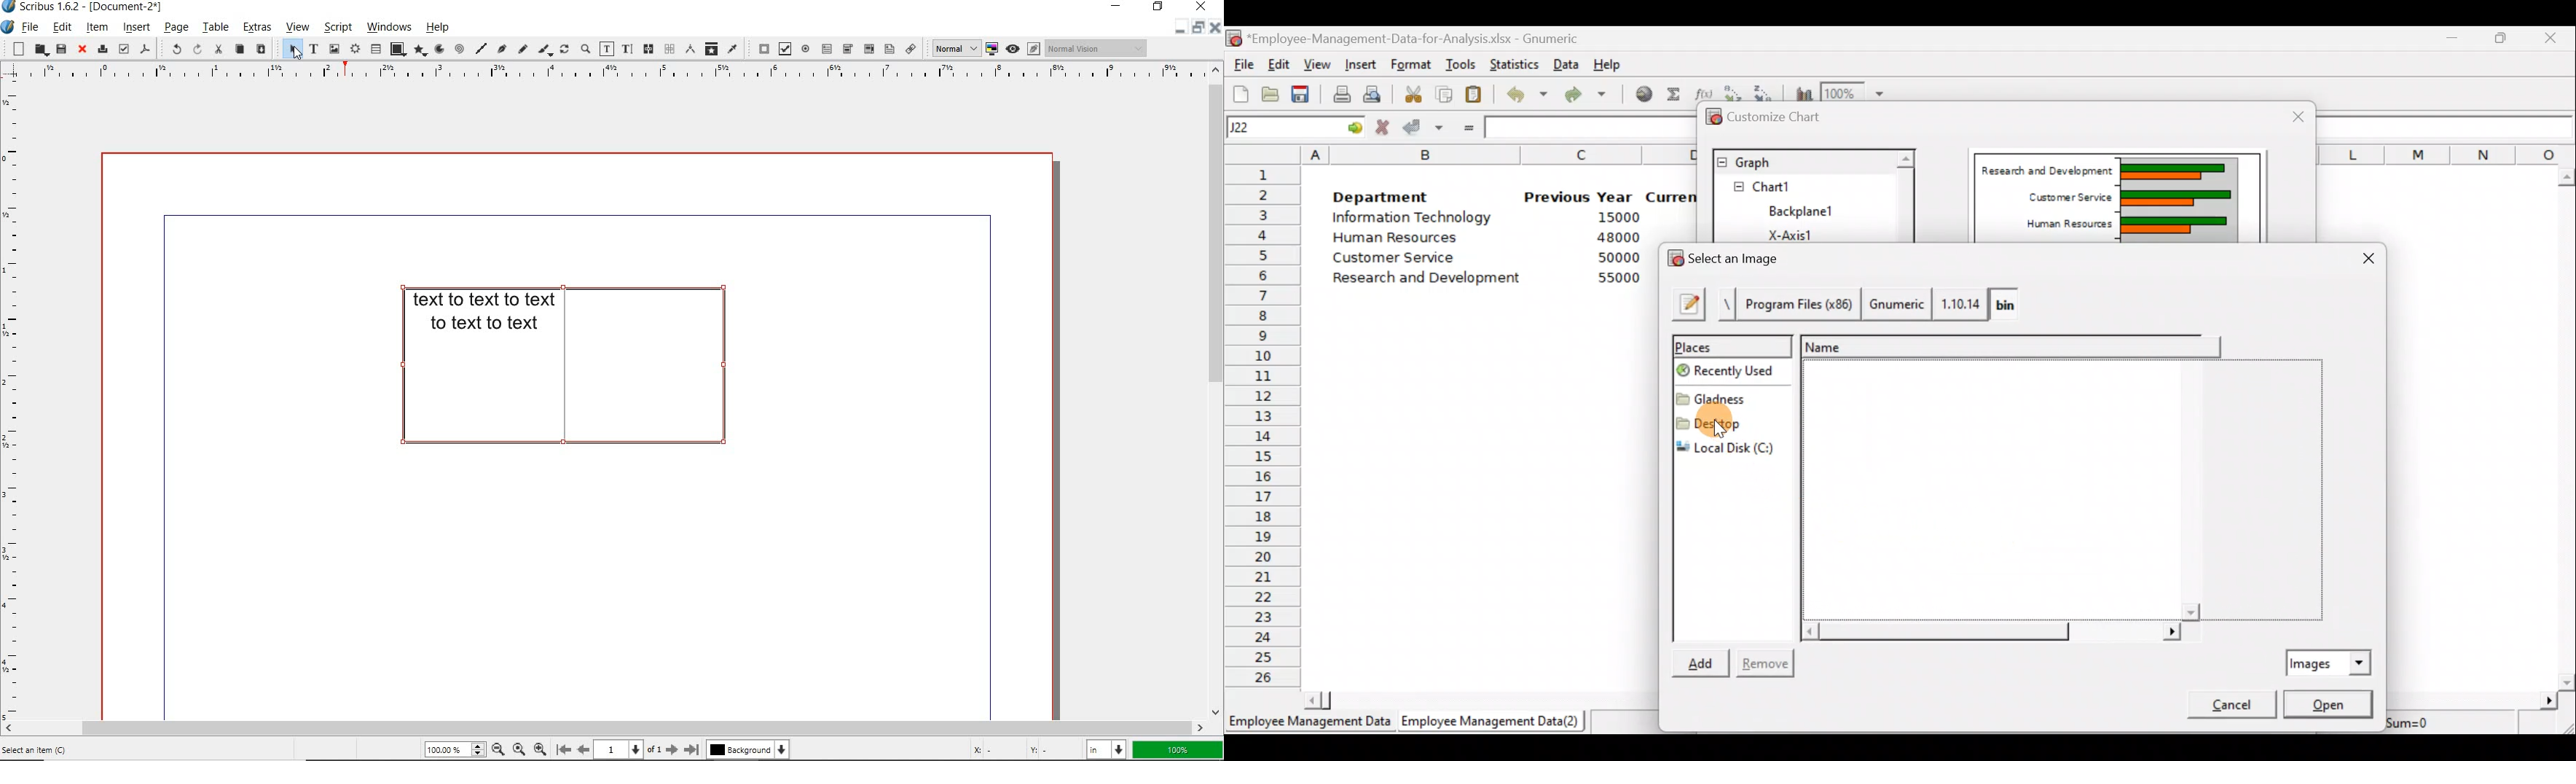 Image resolution: width=2576 pixels, height=784 pixels. Describe the element at coordinates (1704, 92) in the screenshot. I see `Edit a function in the current cell` at that location.